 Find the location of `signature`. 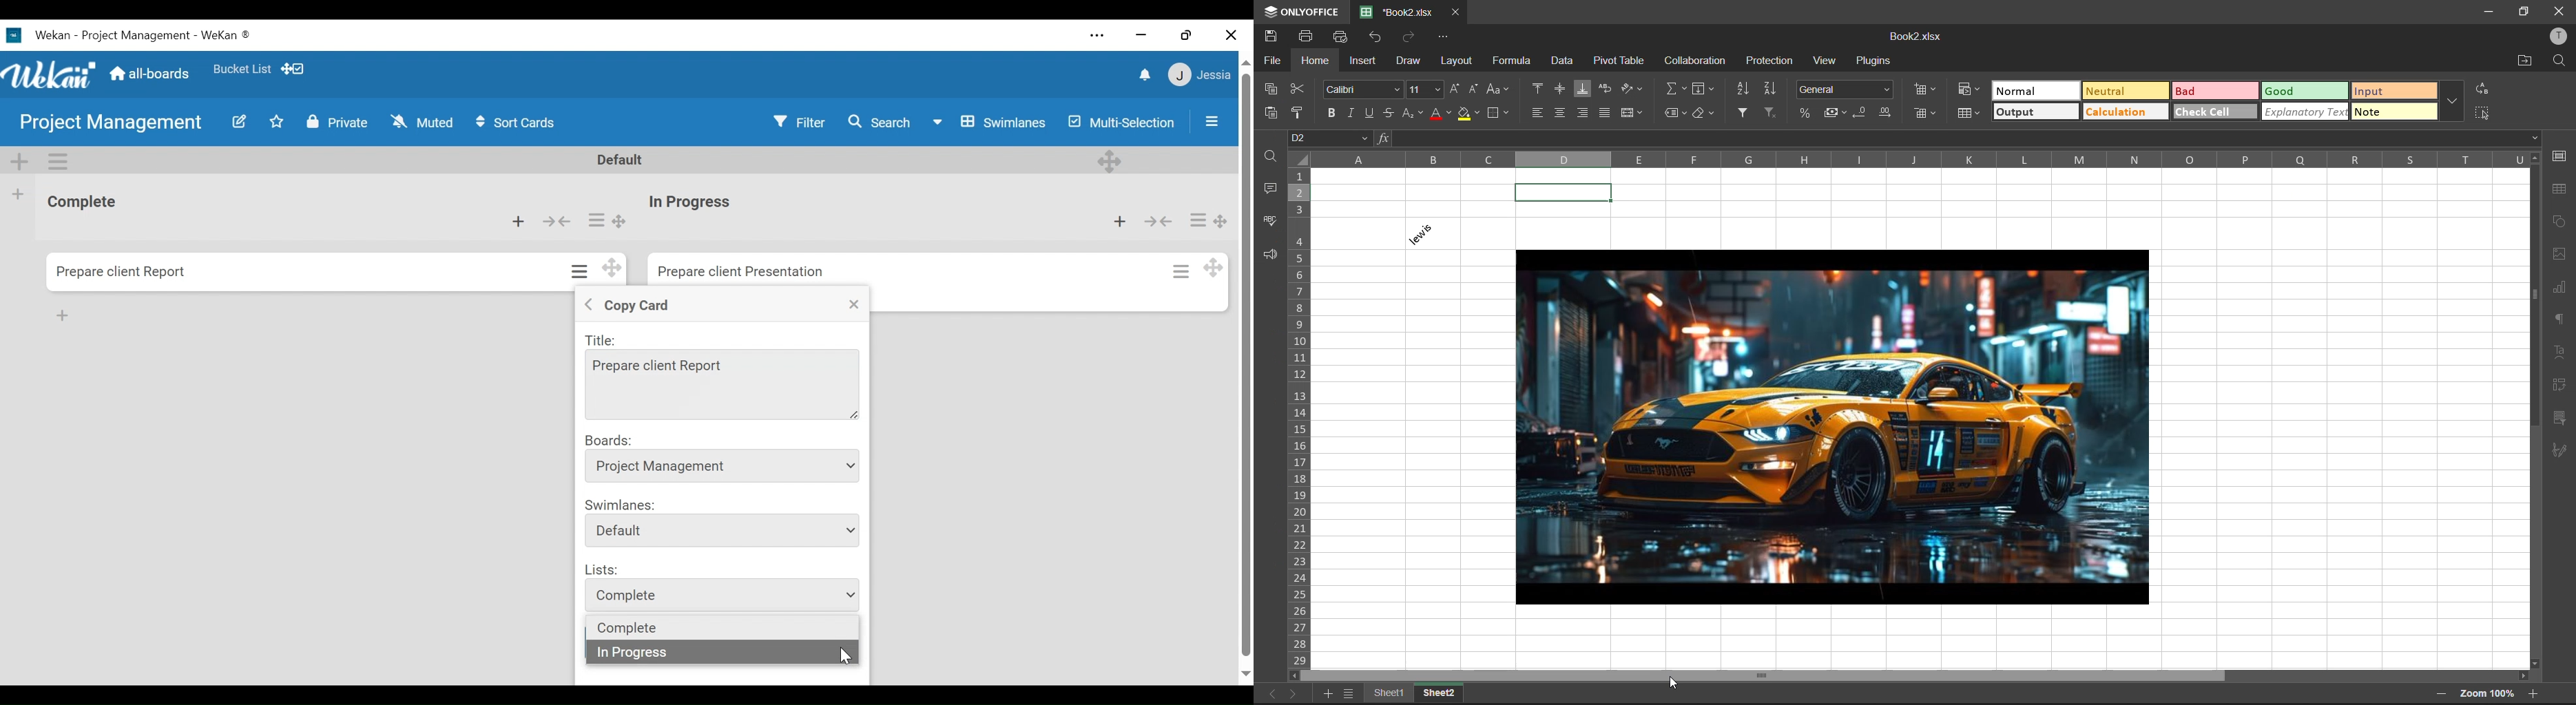

signature is located at coordinates (2559, 449).